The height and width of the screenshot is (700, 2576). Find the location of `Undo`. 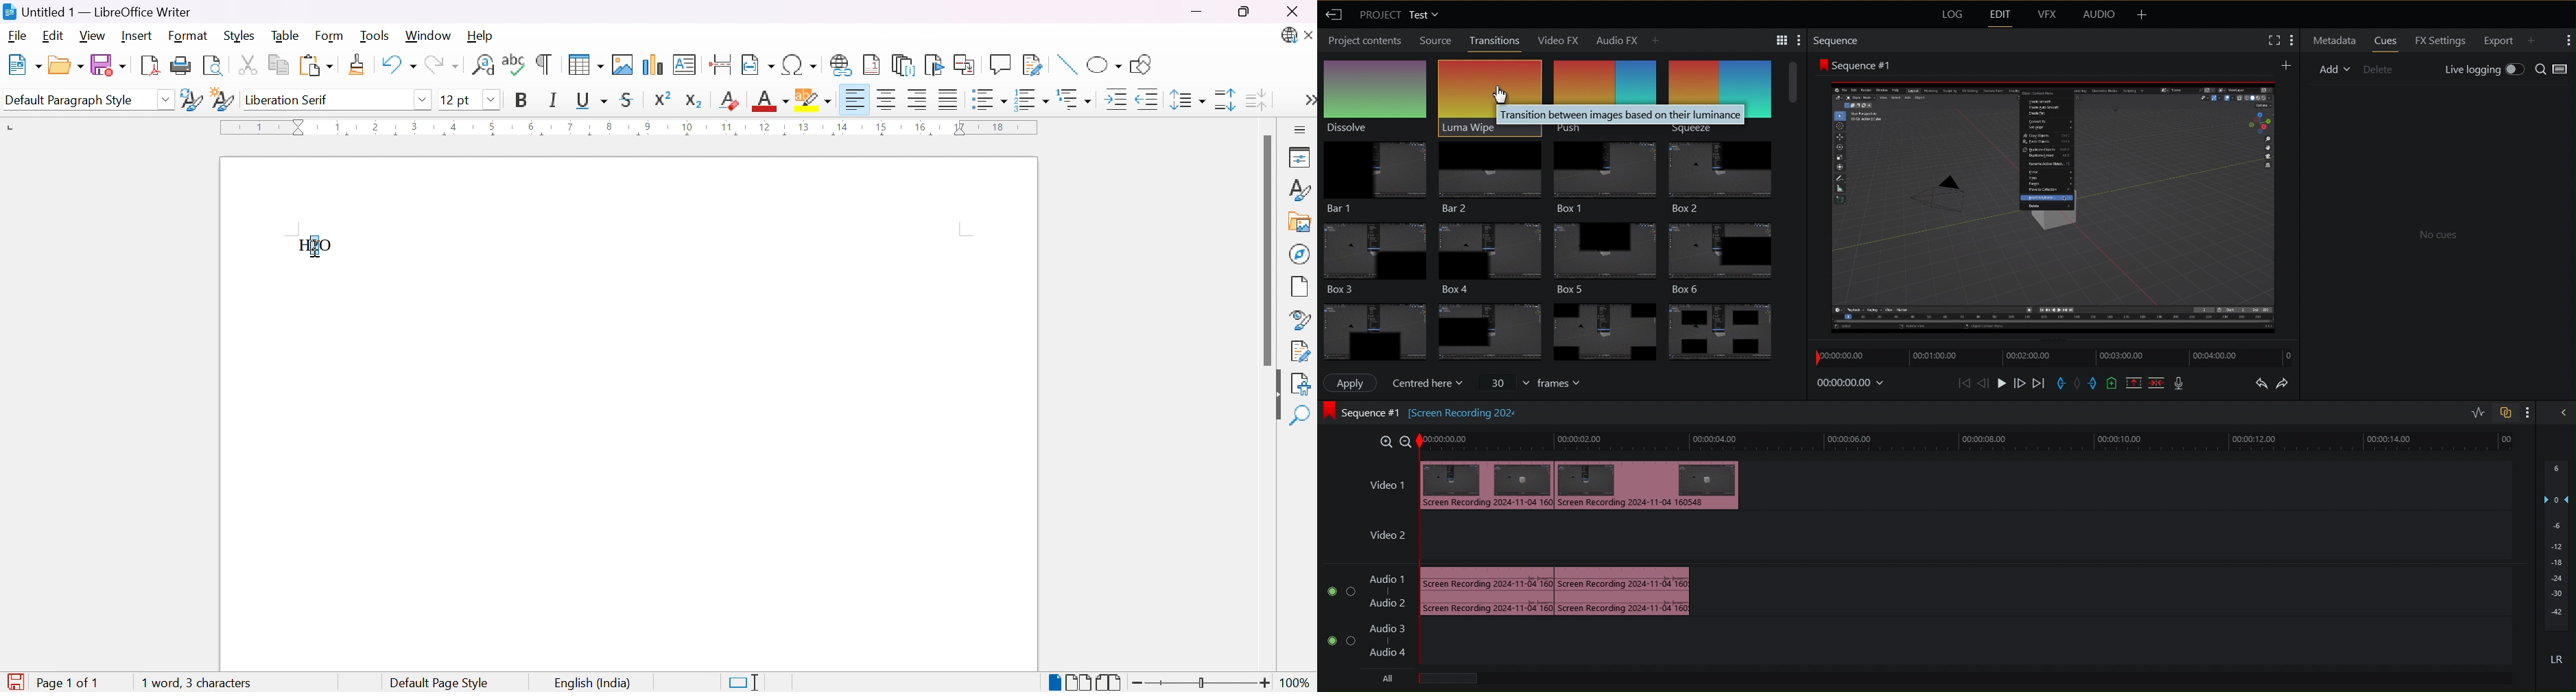

Undo is located at coordinates (397, 68).